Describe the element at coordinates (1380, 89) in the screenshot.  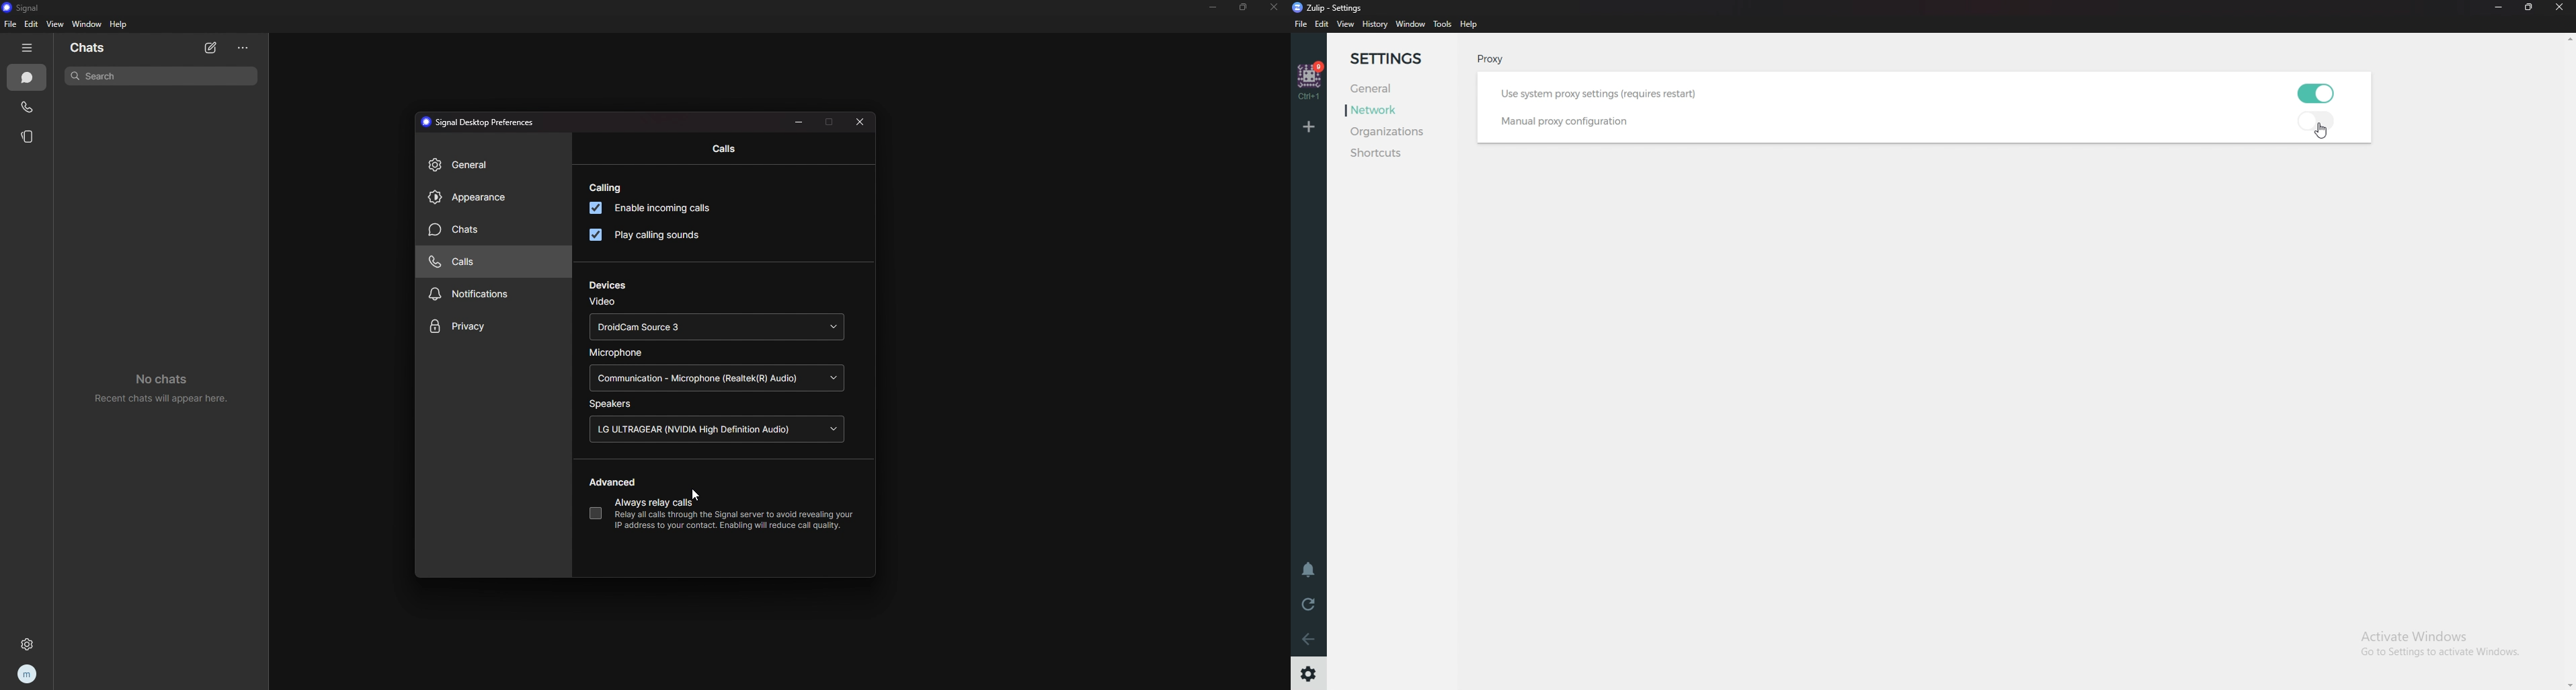
I see `General` at that location.